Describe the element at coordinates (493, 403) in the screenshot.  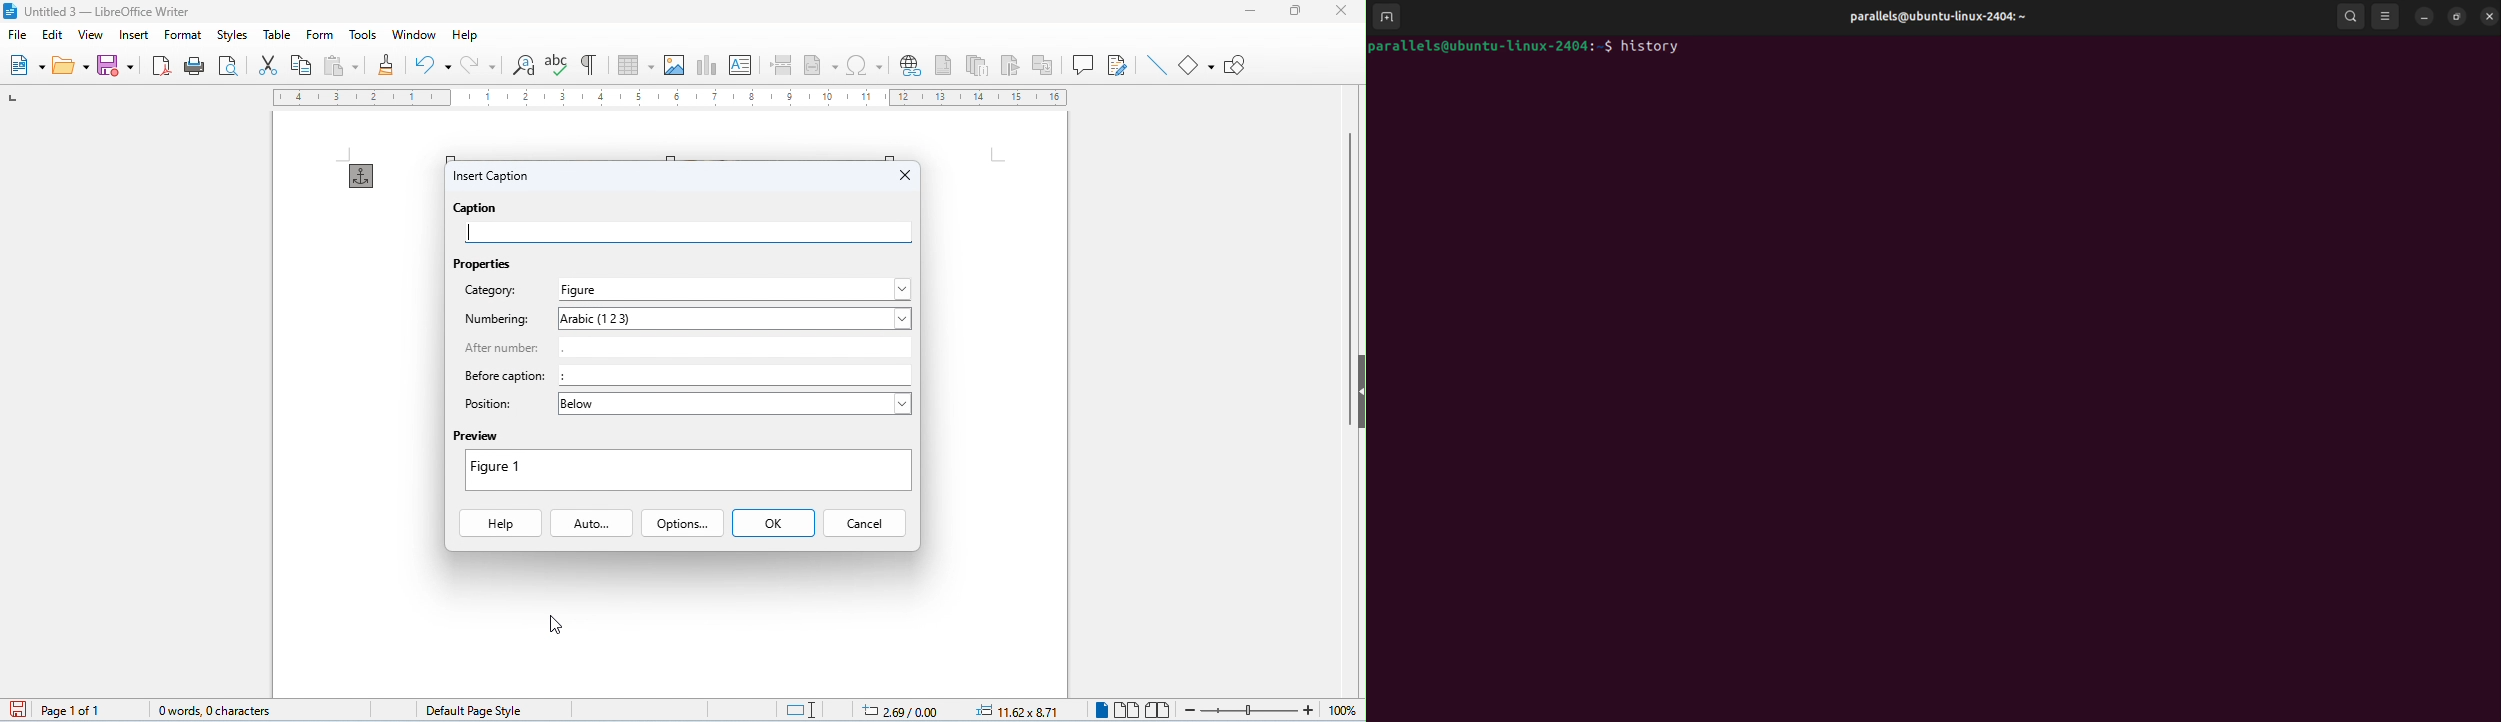
I see `position` at that location.